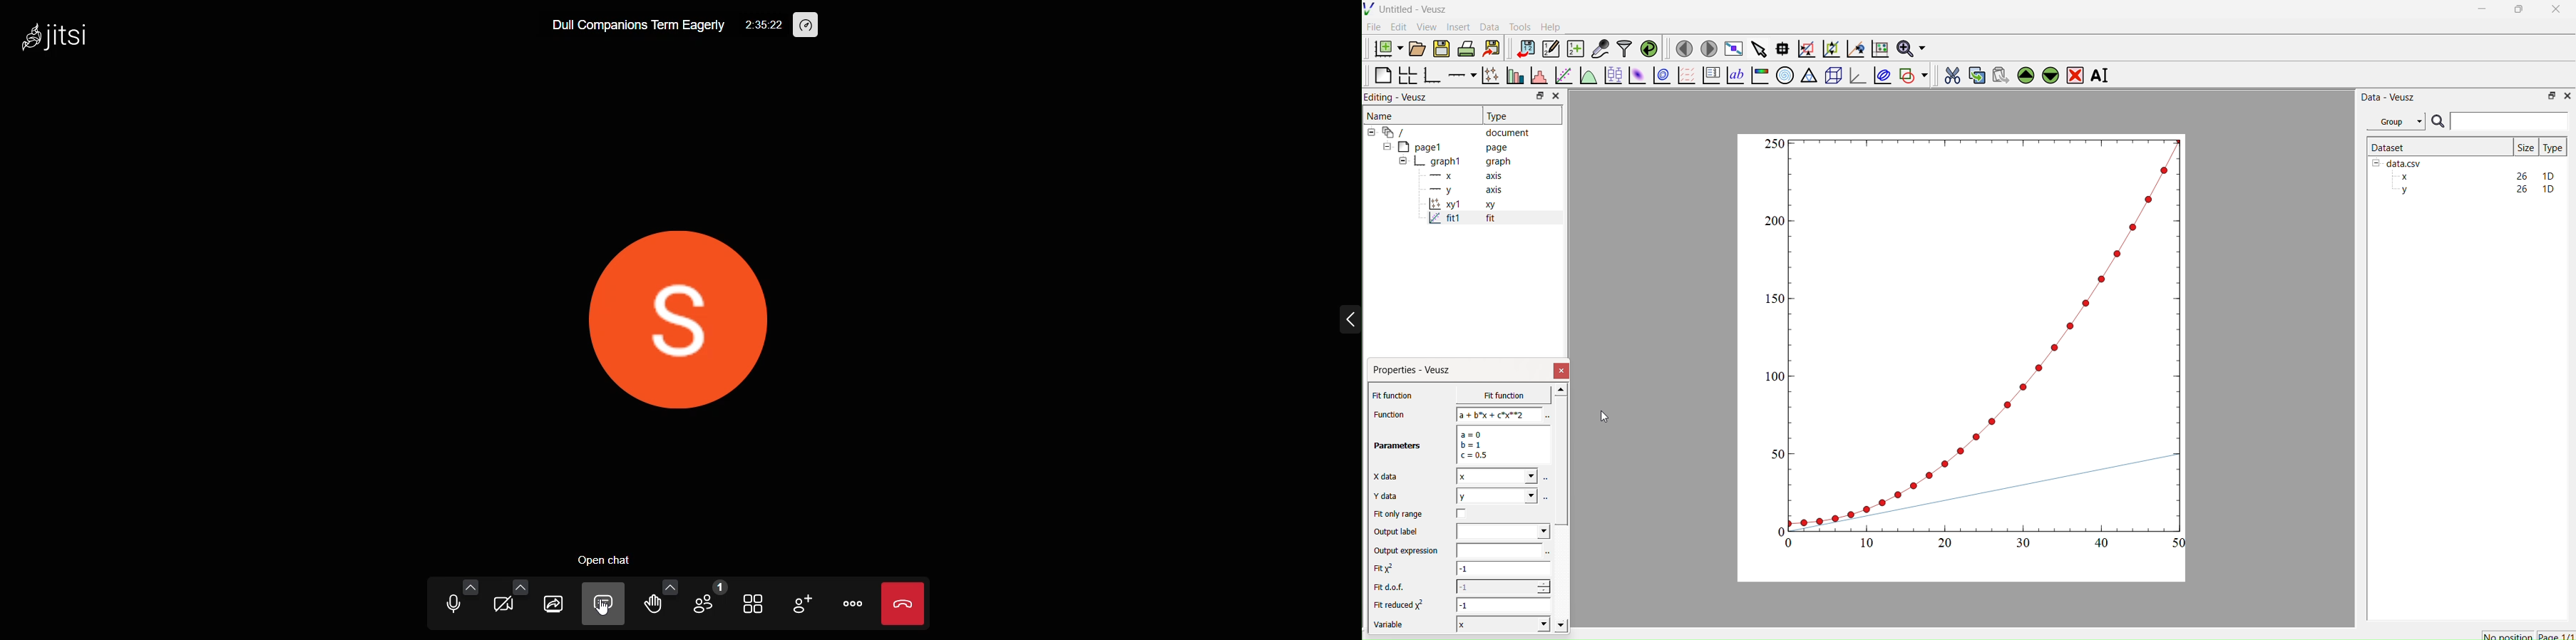  What do you see at coordinates (2567, 95) in the screenshot?
I see `Close` at bounding box center [2567, 95].